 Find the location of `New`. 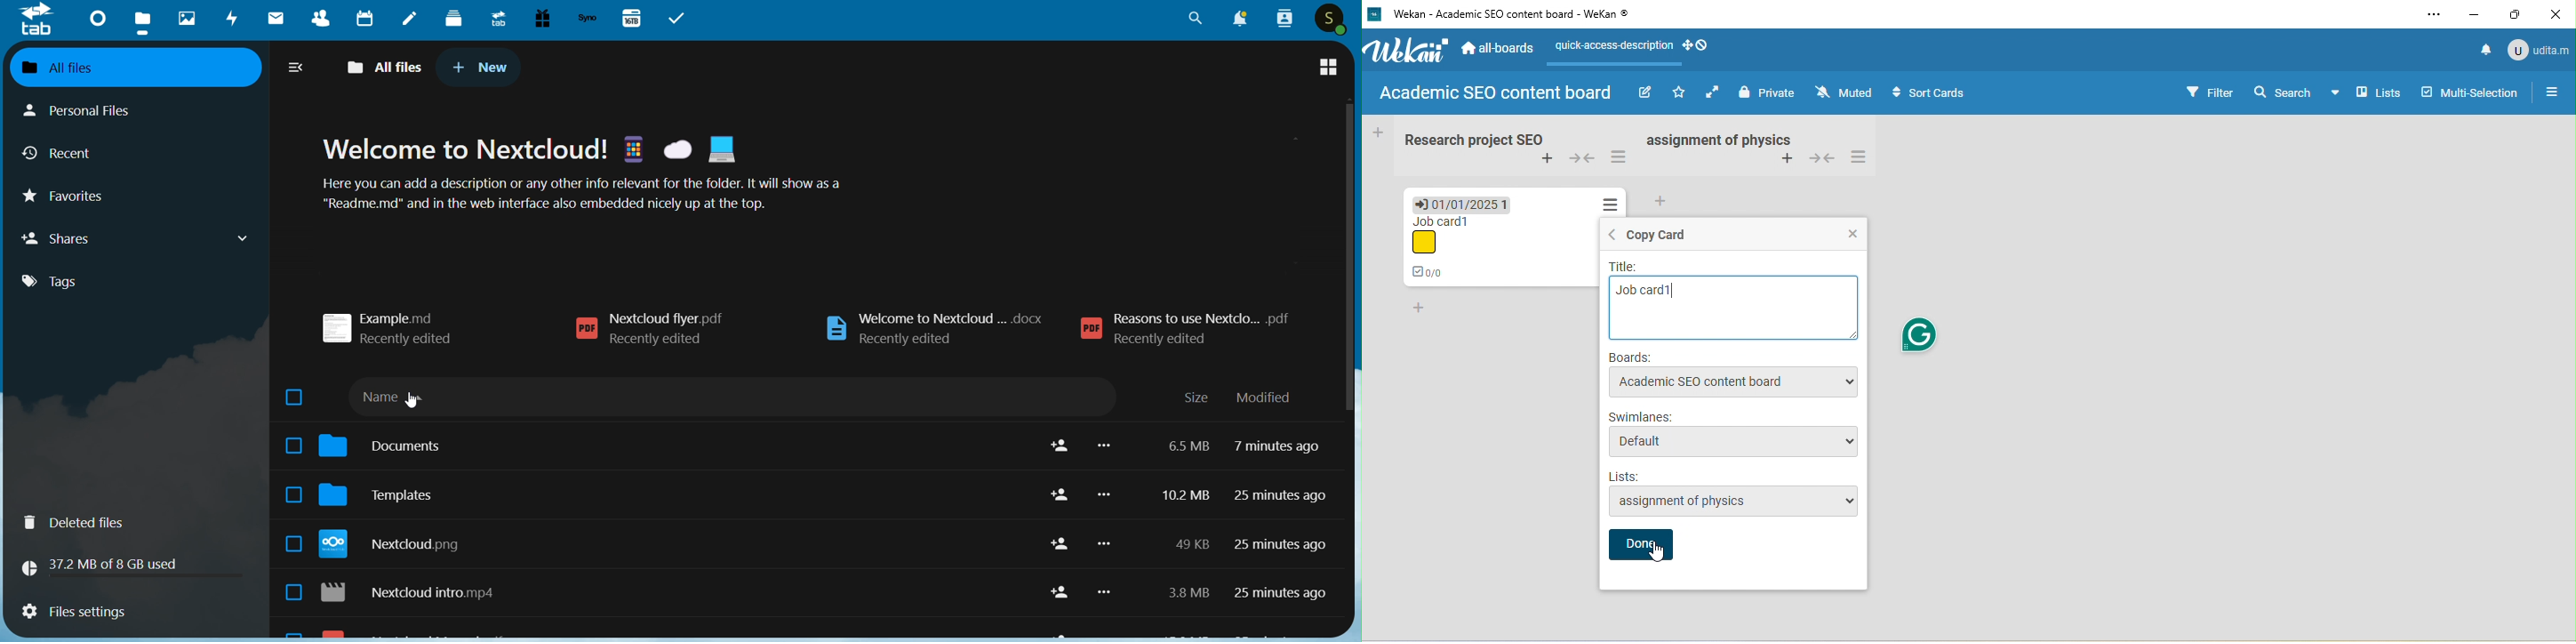

New is located at coordinates (480, 68).